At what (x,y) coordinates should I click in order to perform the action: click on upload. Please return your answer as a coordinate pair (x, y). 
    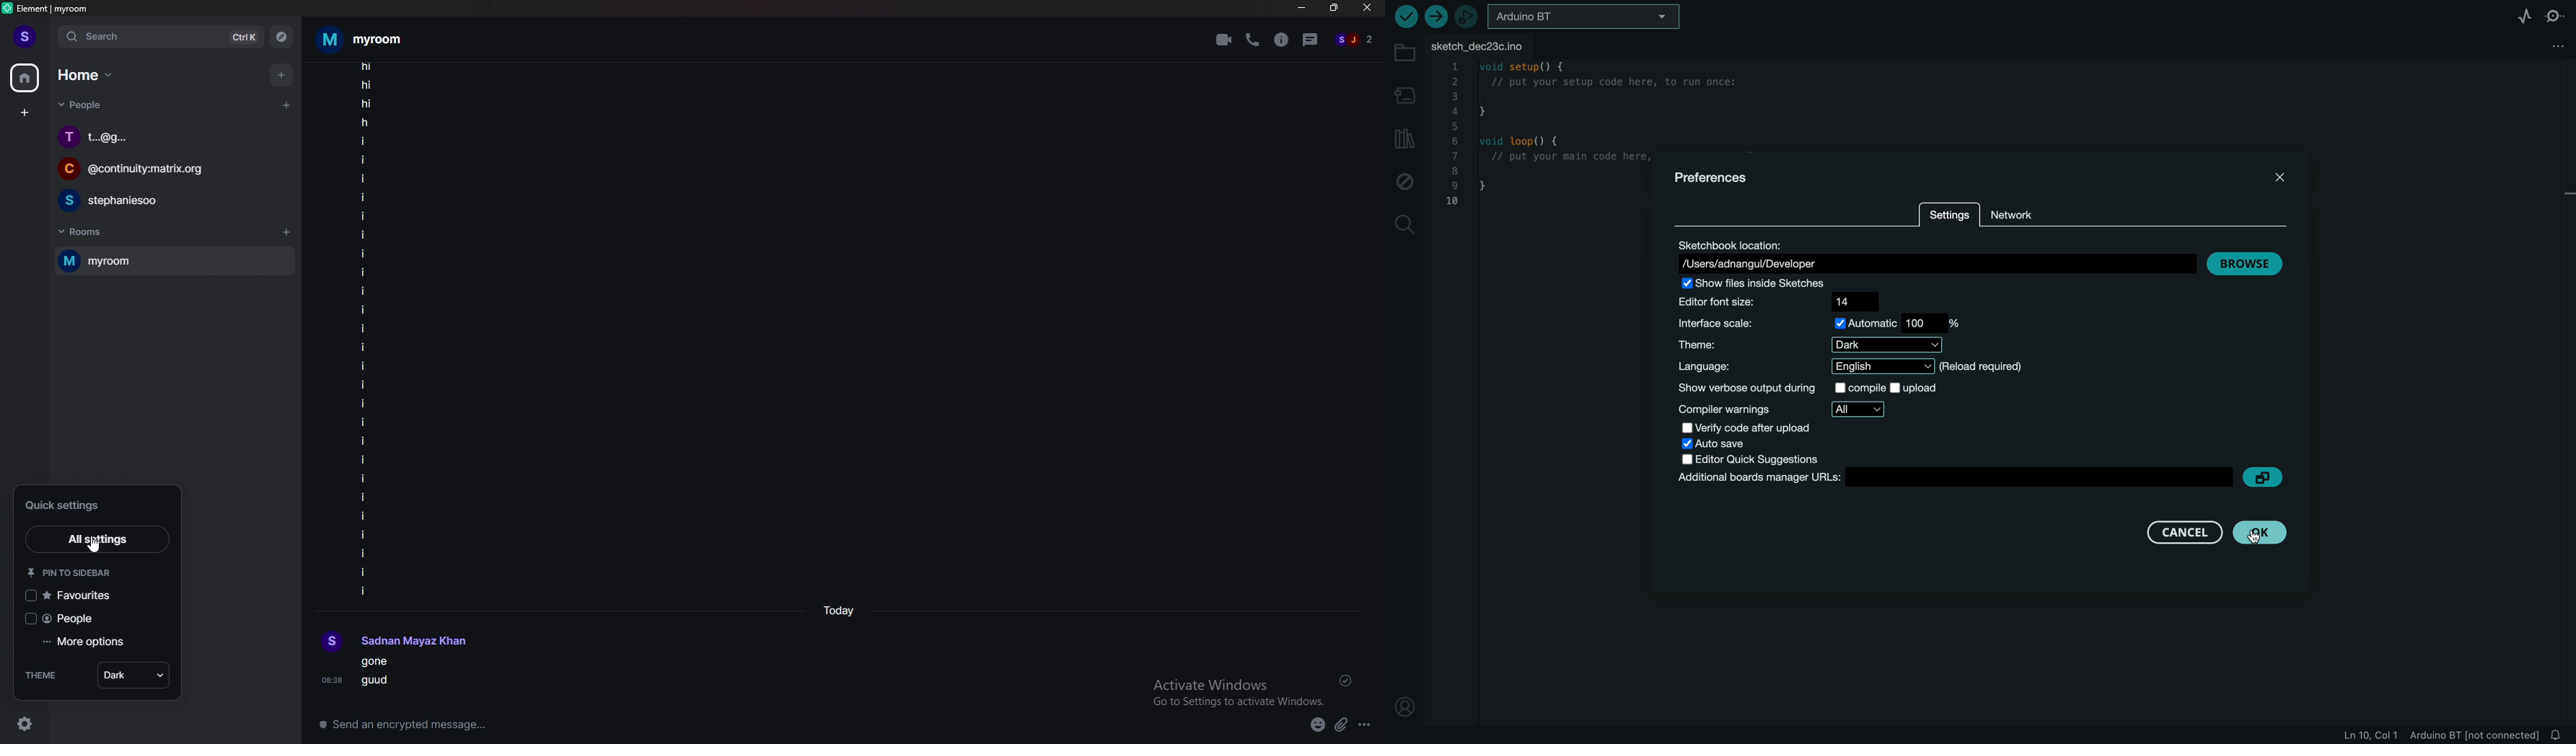
    Looking at the image, I should click on (1437, 17).